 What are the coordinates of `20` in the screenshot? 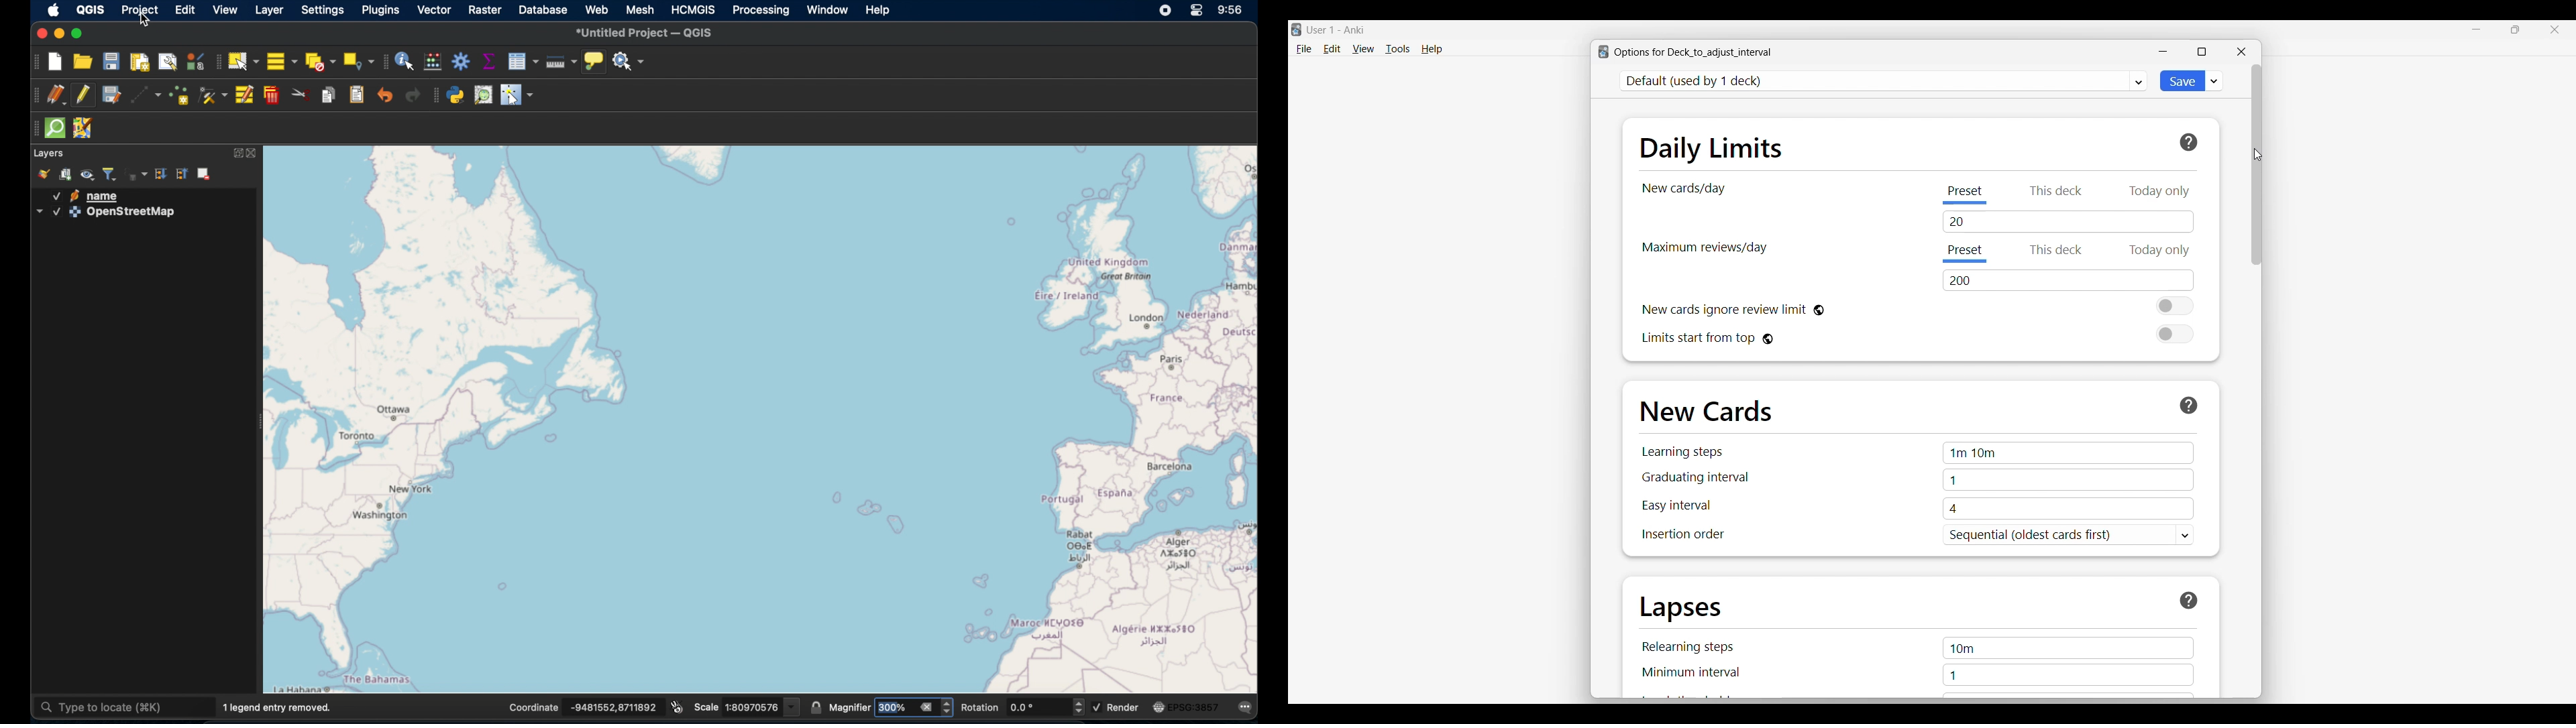 It's located at (2068, 224).